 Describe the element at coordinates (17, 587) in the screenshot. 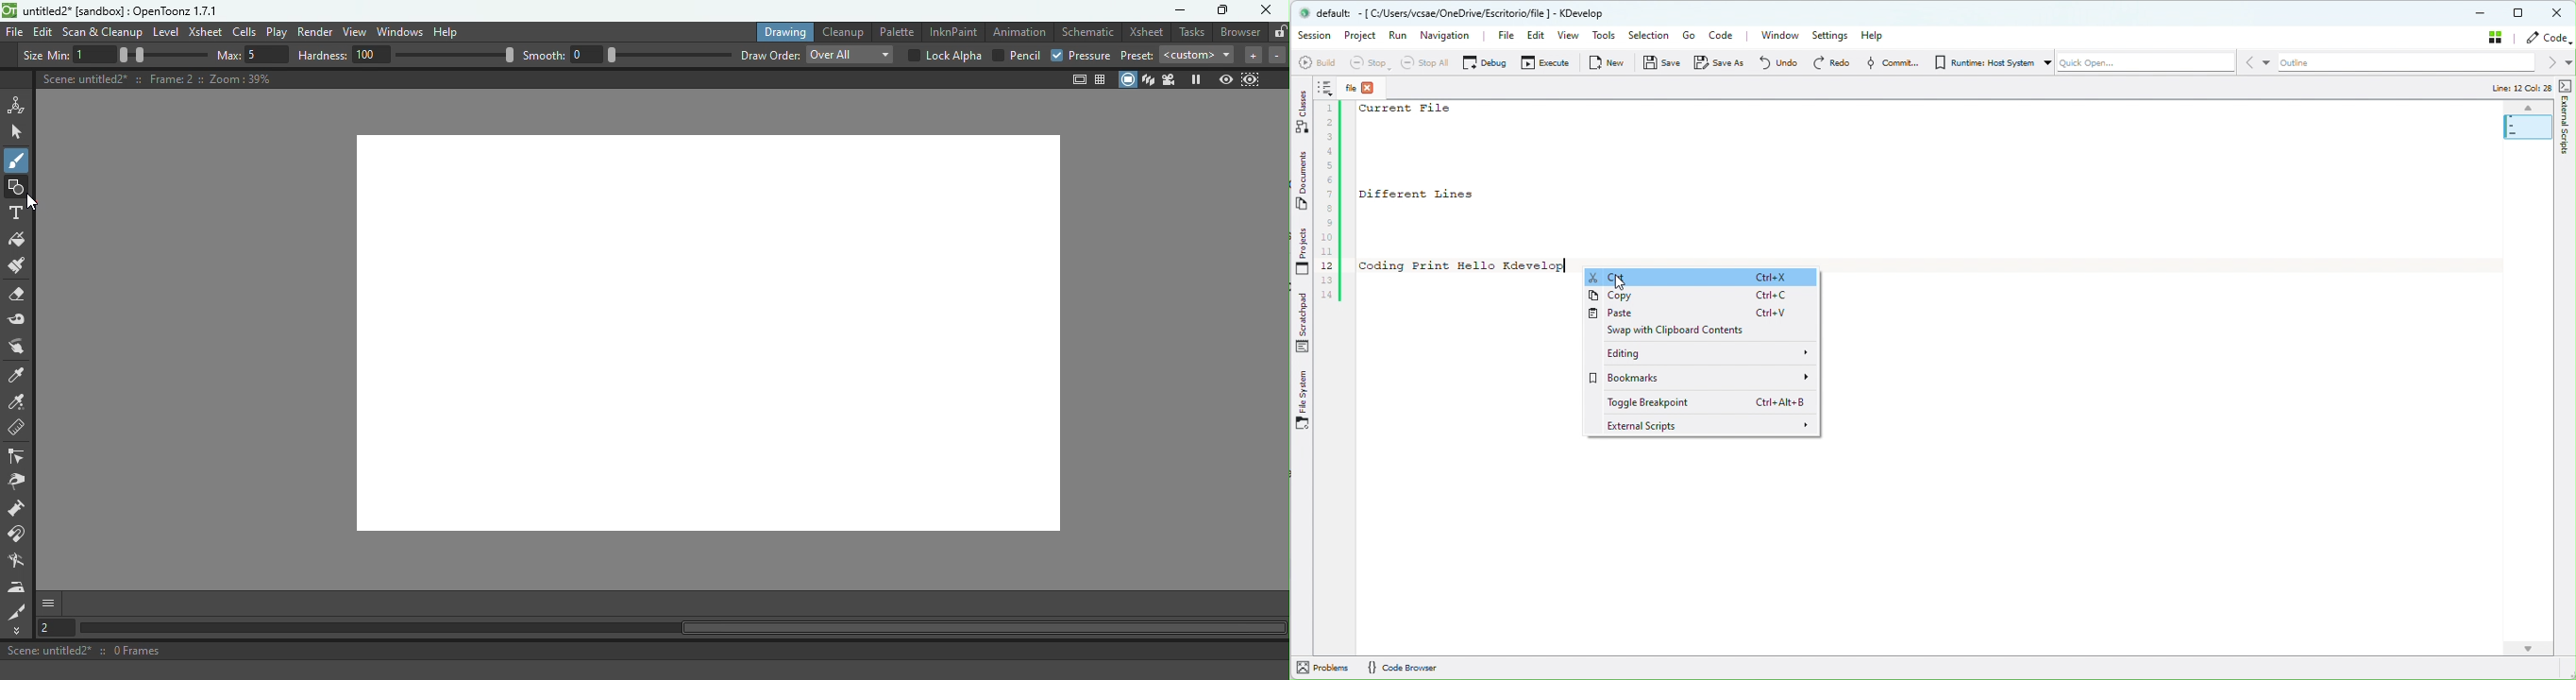

I see `Iron tool` at that location.